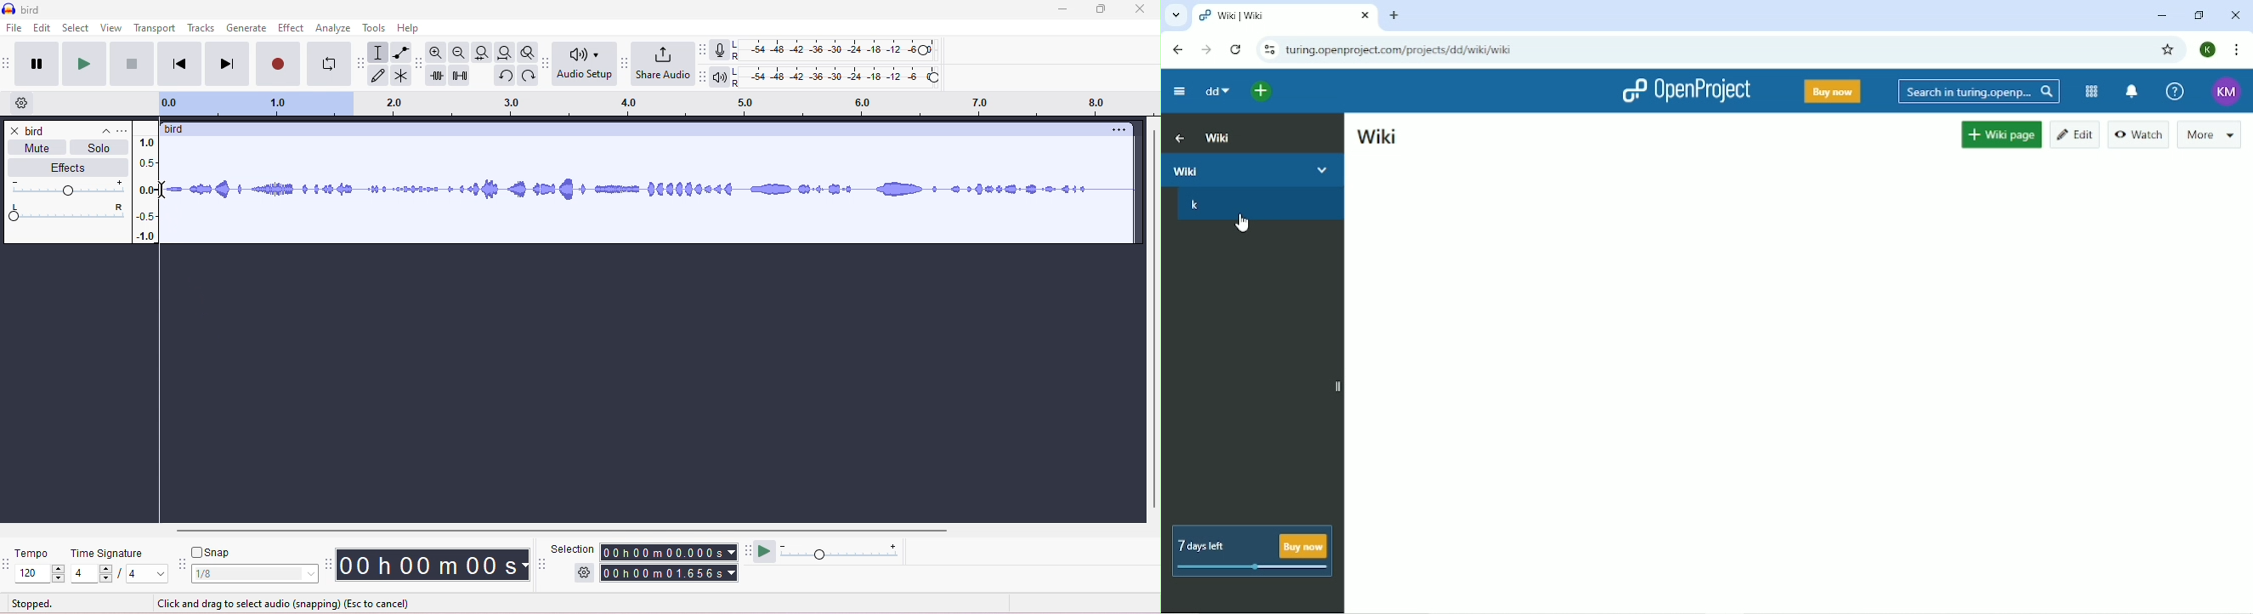  Describe the element at coordinates (726, 75) in the screenshot. I see `playback meter` at that location.